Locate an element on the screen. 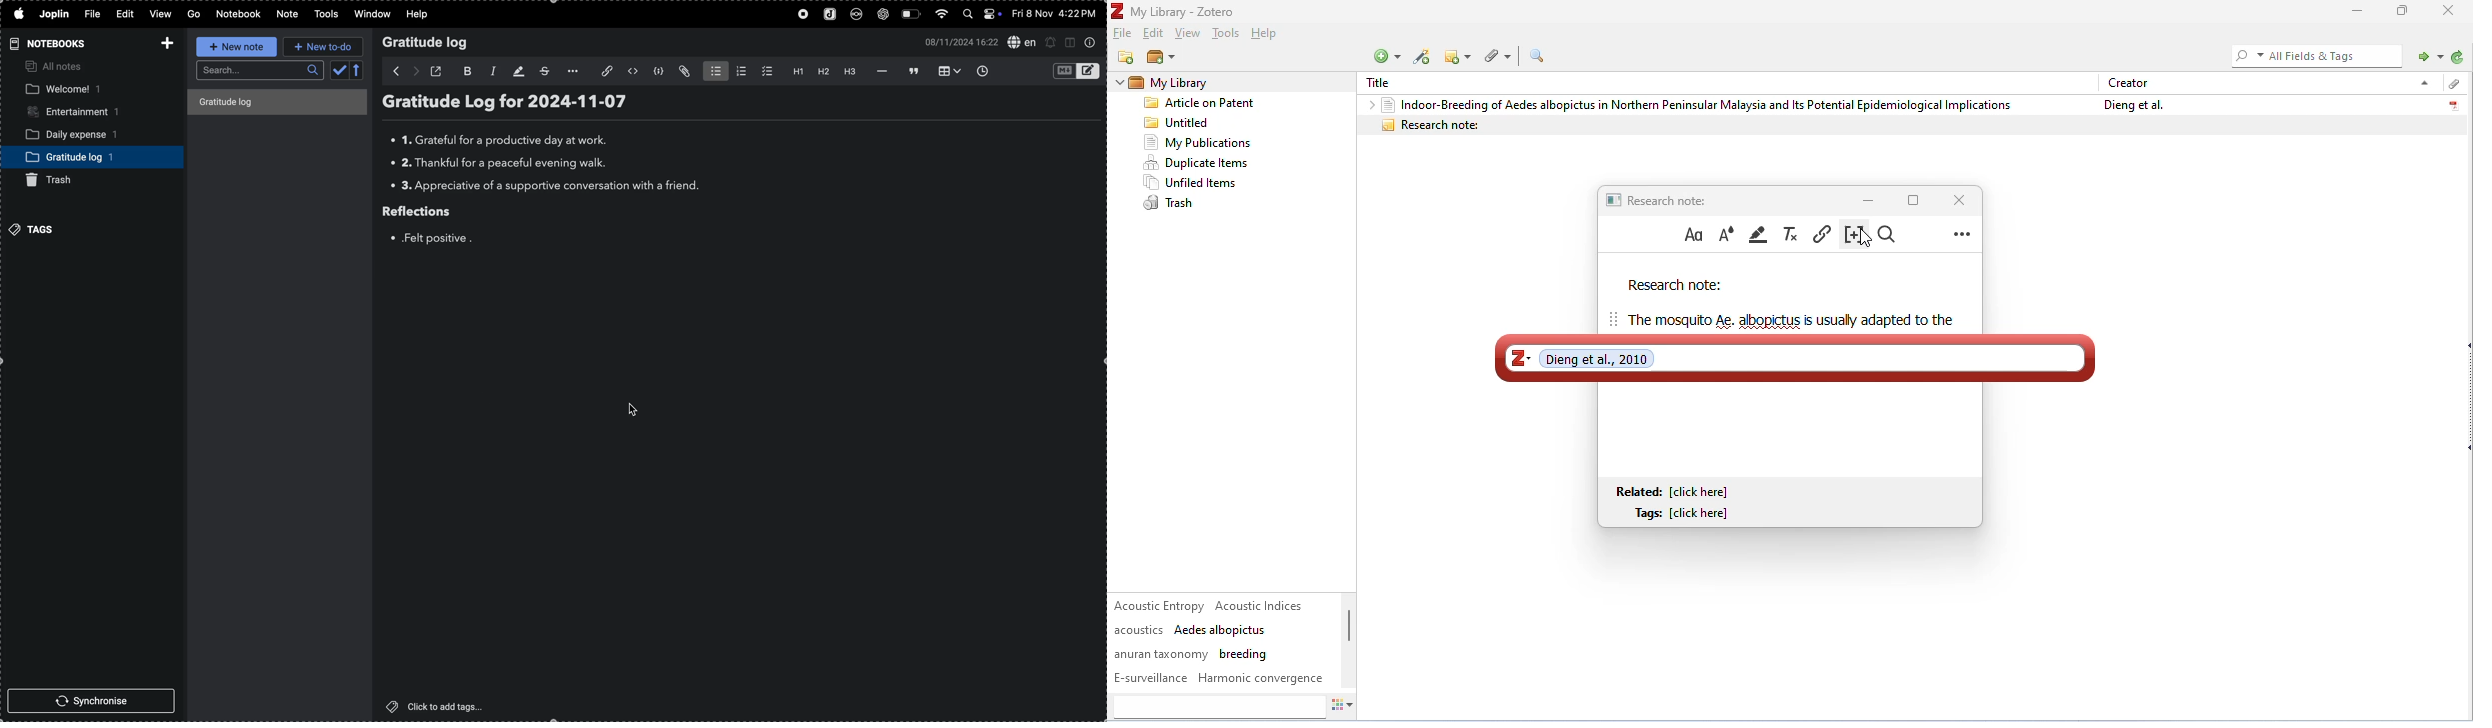 This screenshot has width=2492, height=728. attach file is located at coordinates (684, 73).